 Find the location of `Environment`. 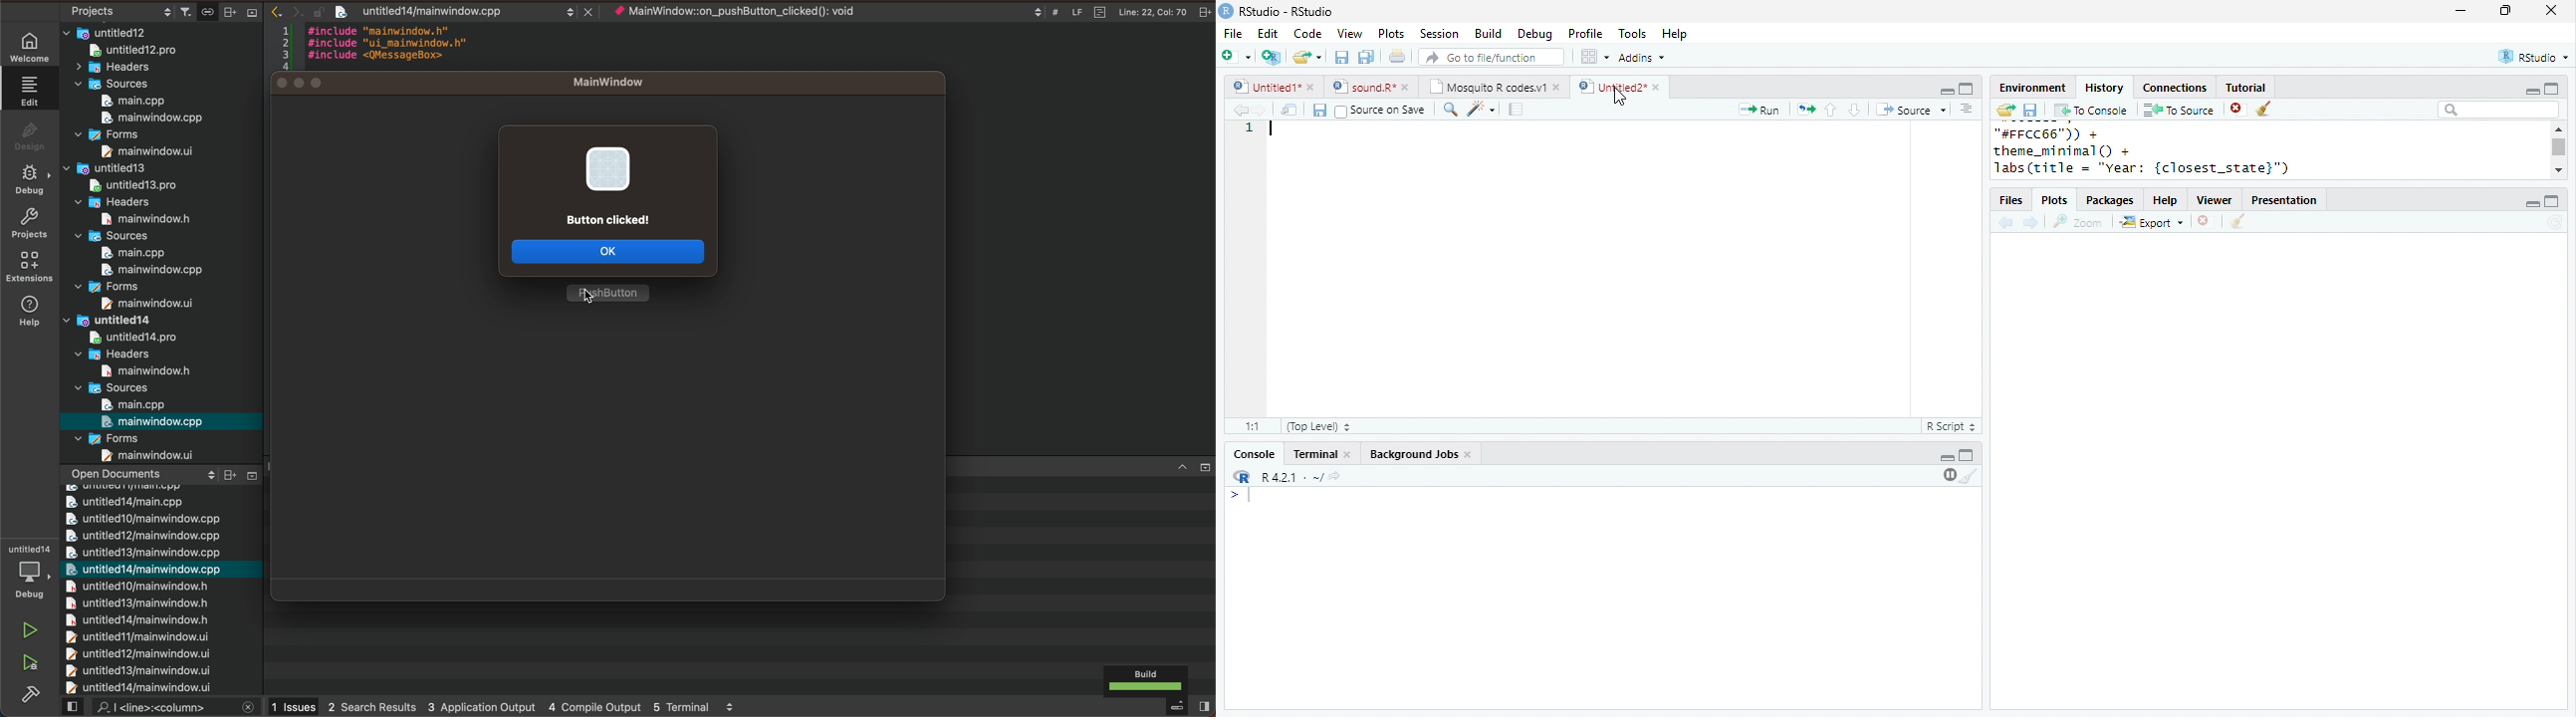

Environment is located at coordinates (2034, 89).